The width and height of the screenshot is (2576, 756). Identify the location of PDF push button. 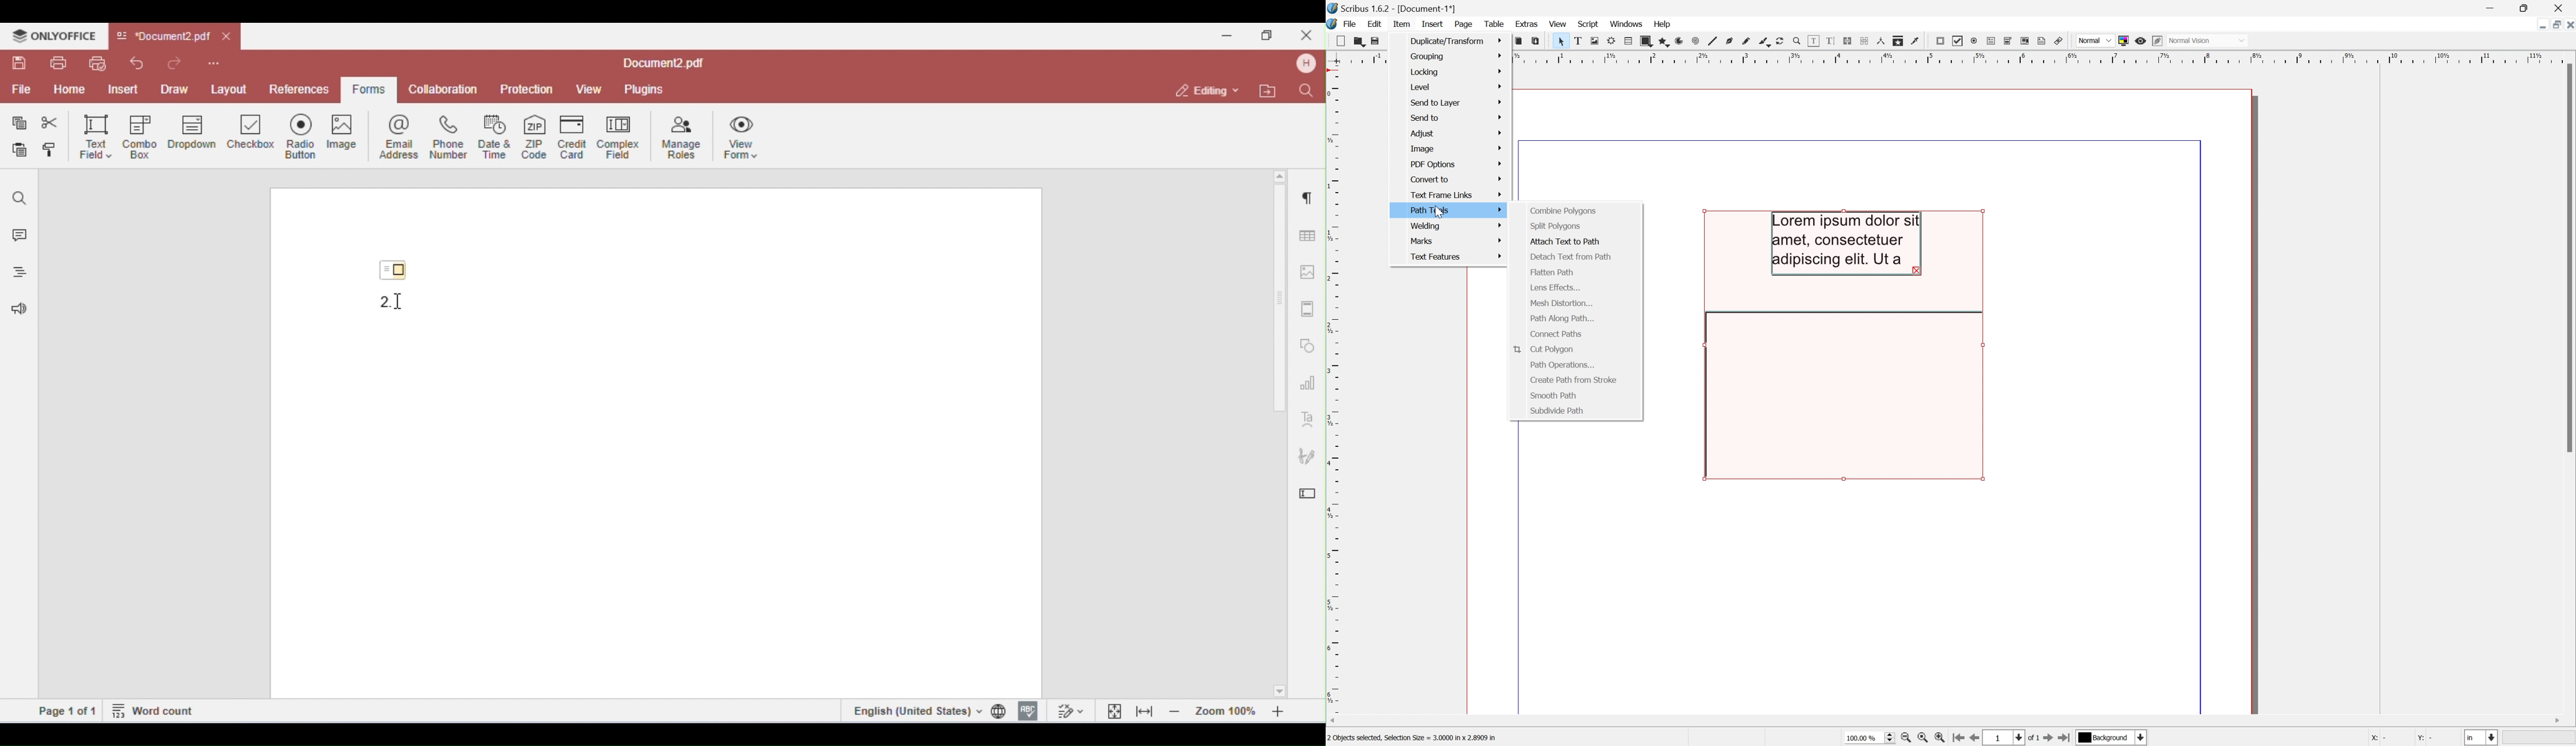
(1941, 41).